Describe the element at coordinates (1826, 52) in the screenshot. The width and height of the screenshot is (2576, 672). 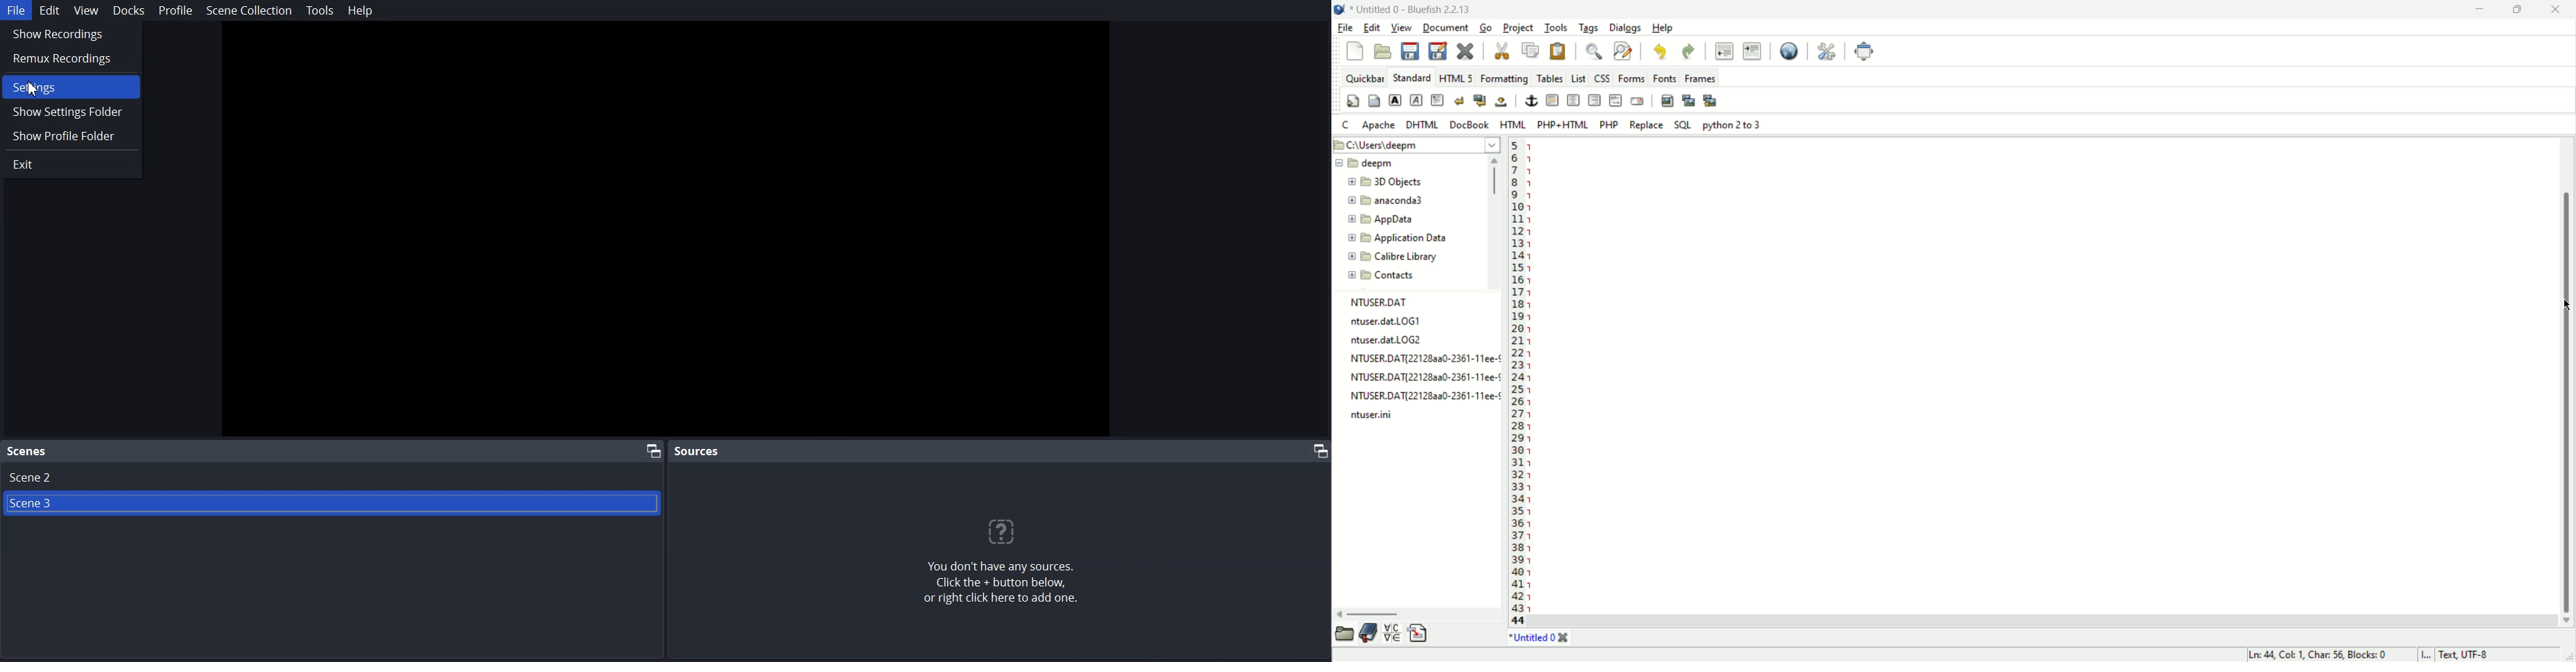
I see `preferences` at that location.